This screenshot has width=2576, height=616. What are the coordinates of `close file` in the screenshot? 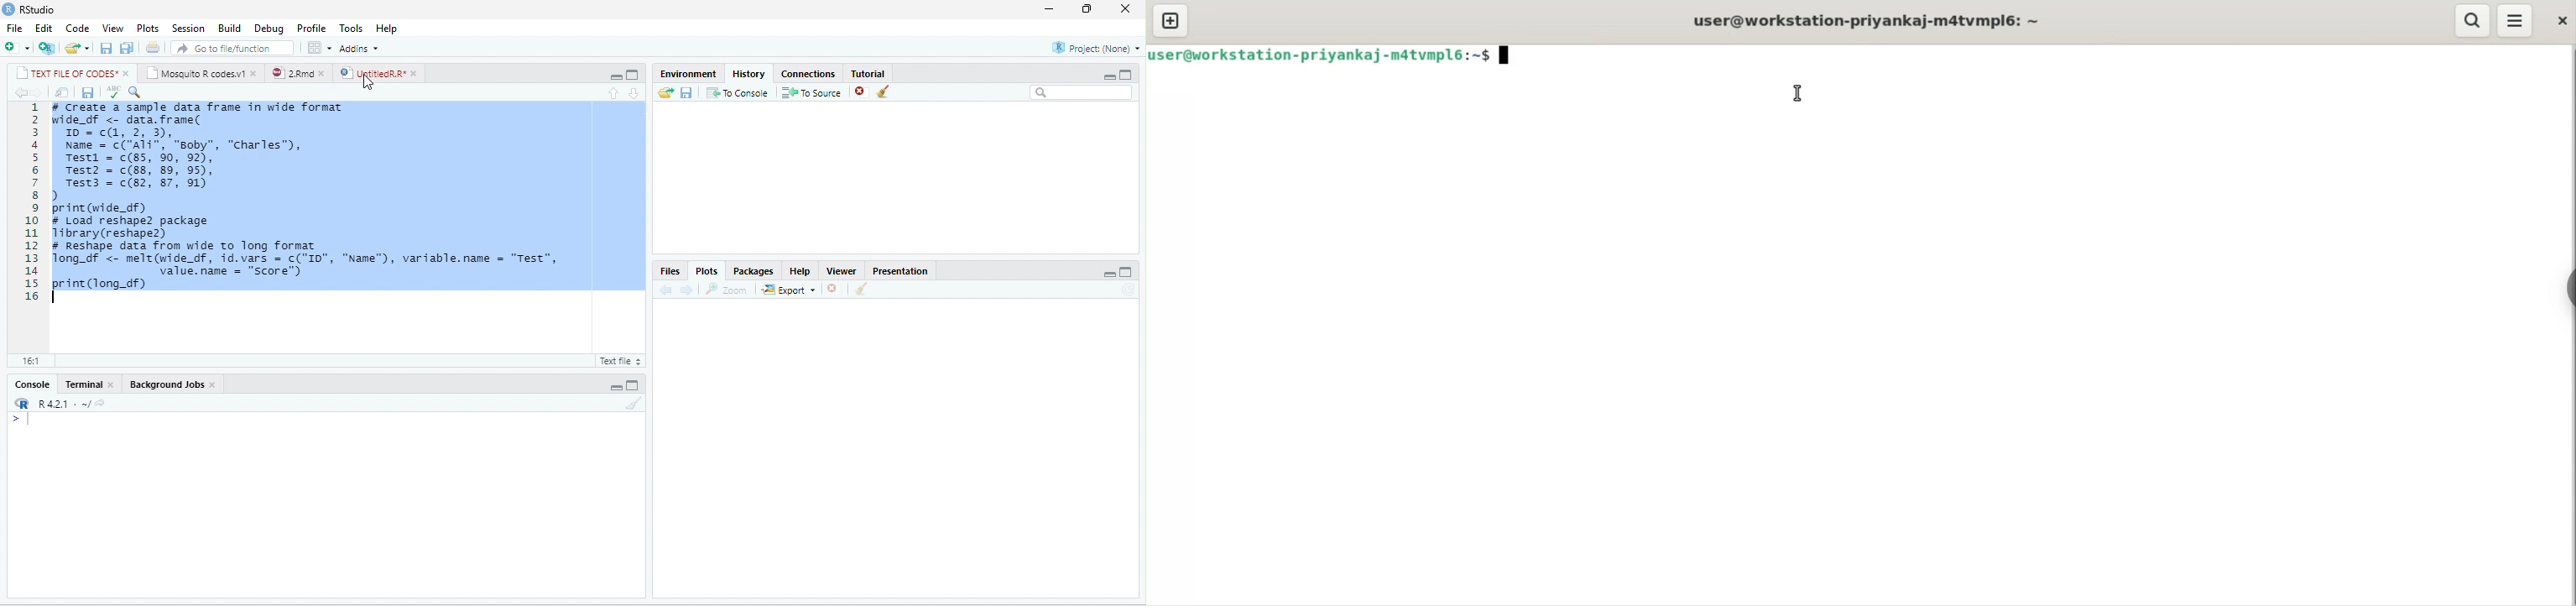 It's located at (862, 91).